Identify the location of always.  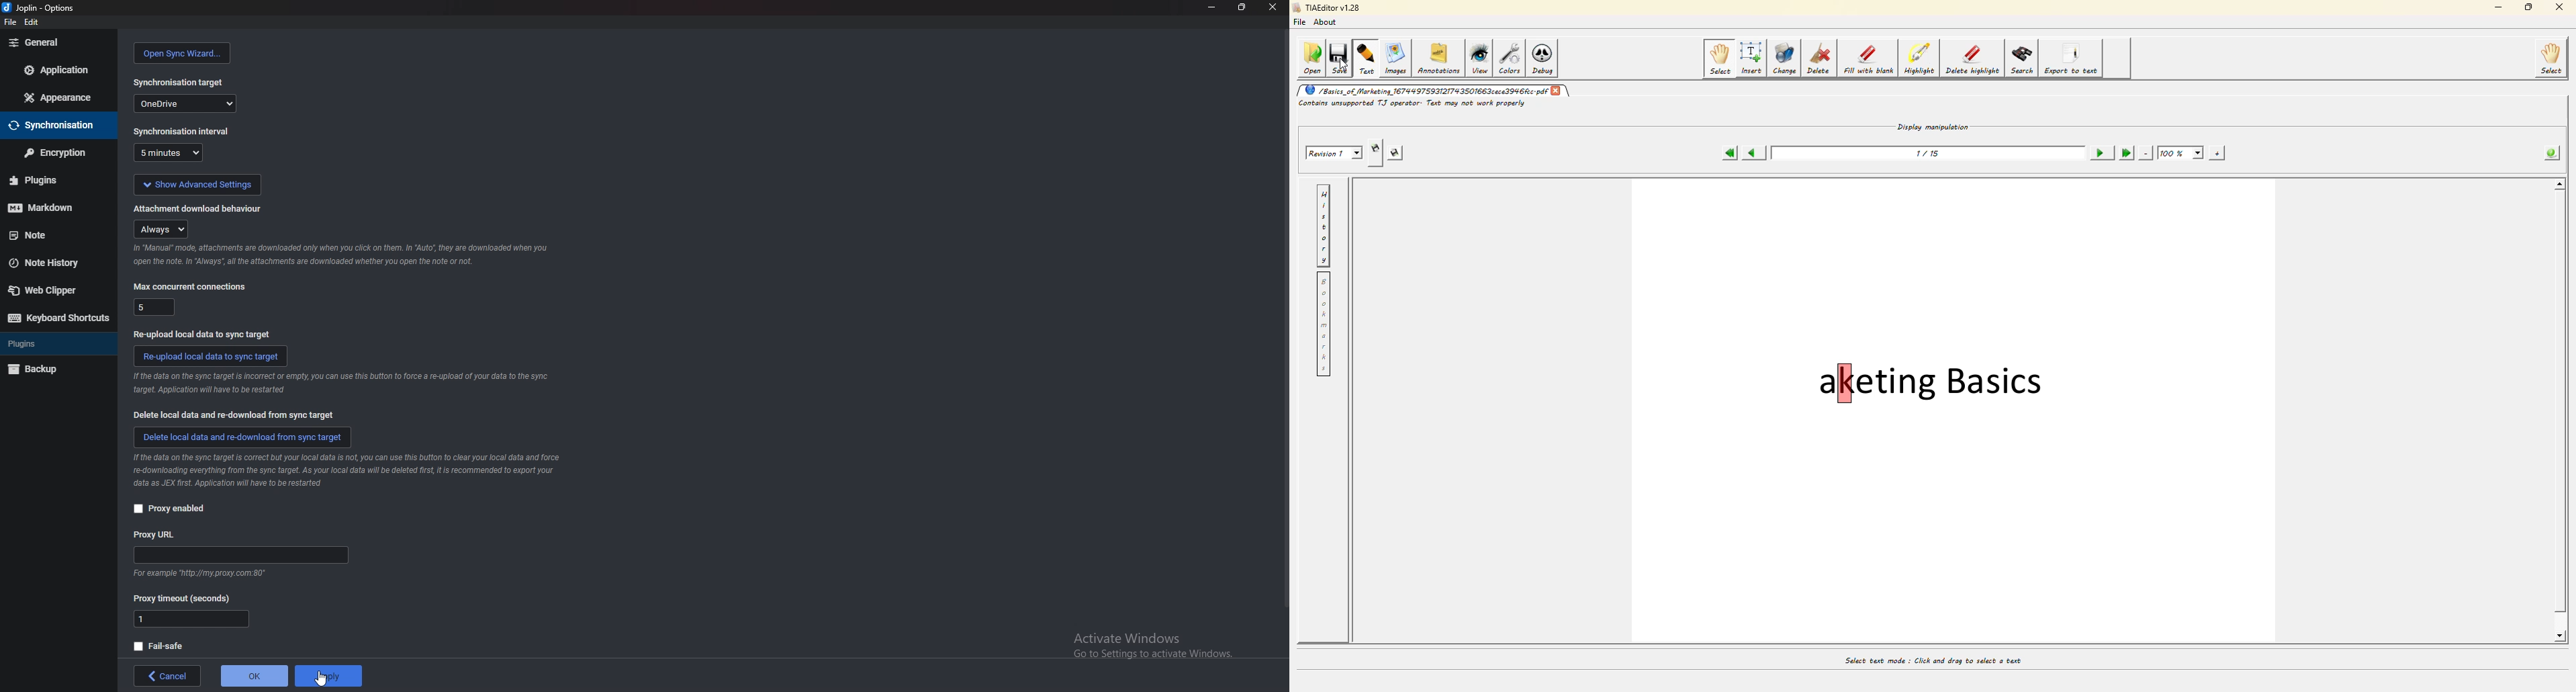
(161, 228).